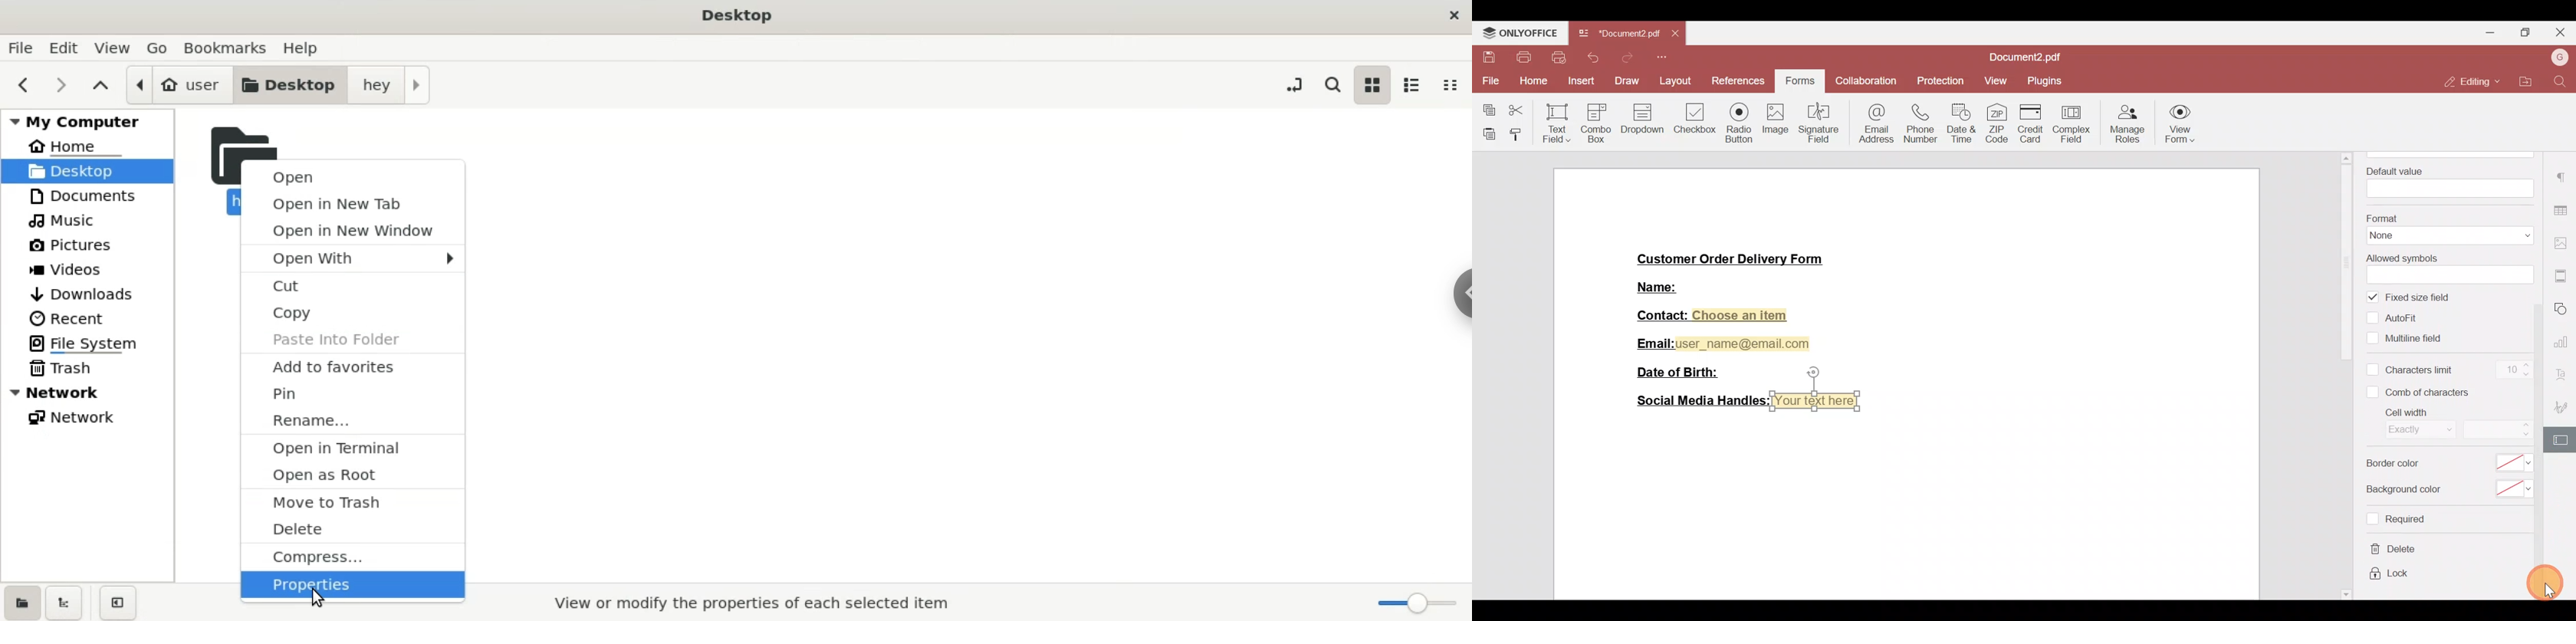  Describe the element at coordinates (1490, 80) in the screenshot. I see `File` at that location.